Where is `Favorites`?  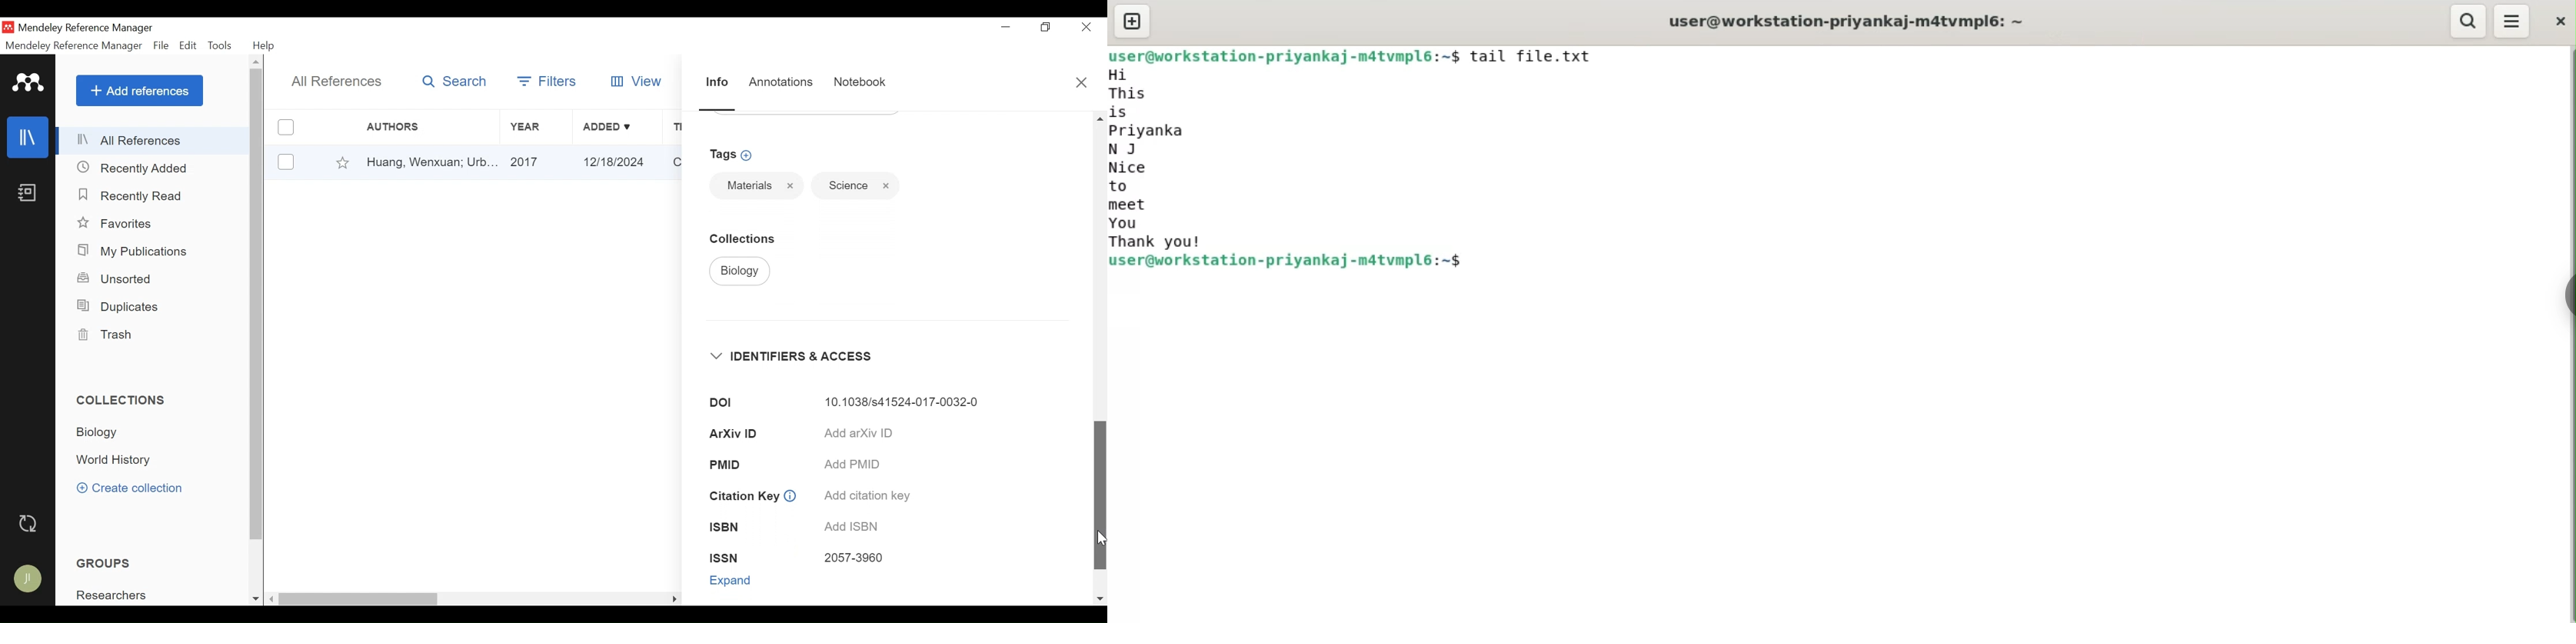 Favorites is located at coordinates (118, 224).